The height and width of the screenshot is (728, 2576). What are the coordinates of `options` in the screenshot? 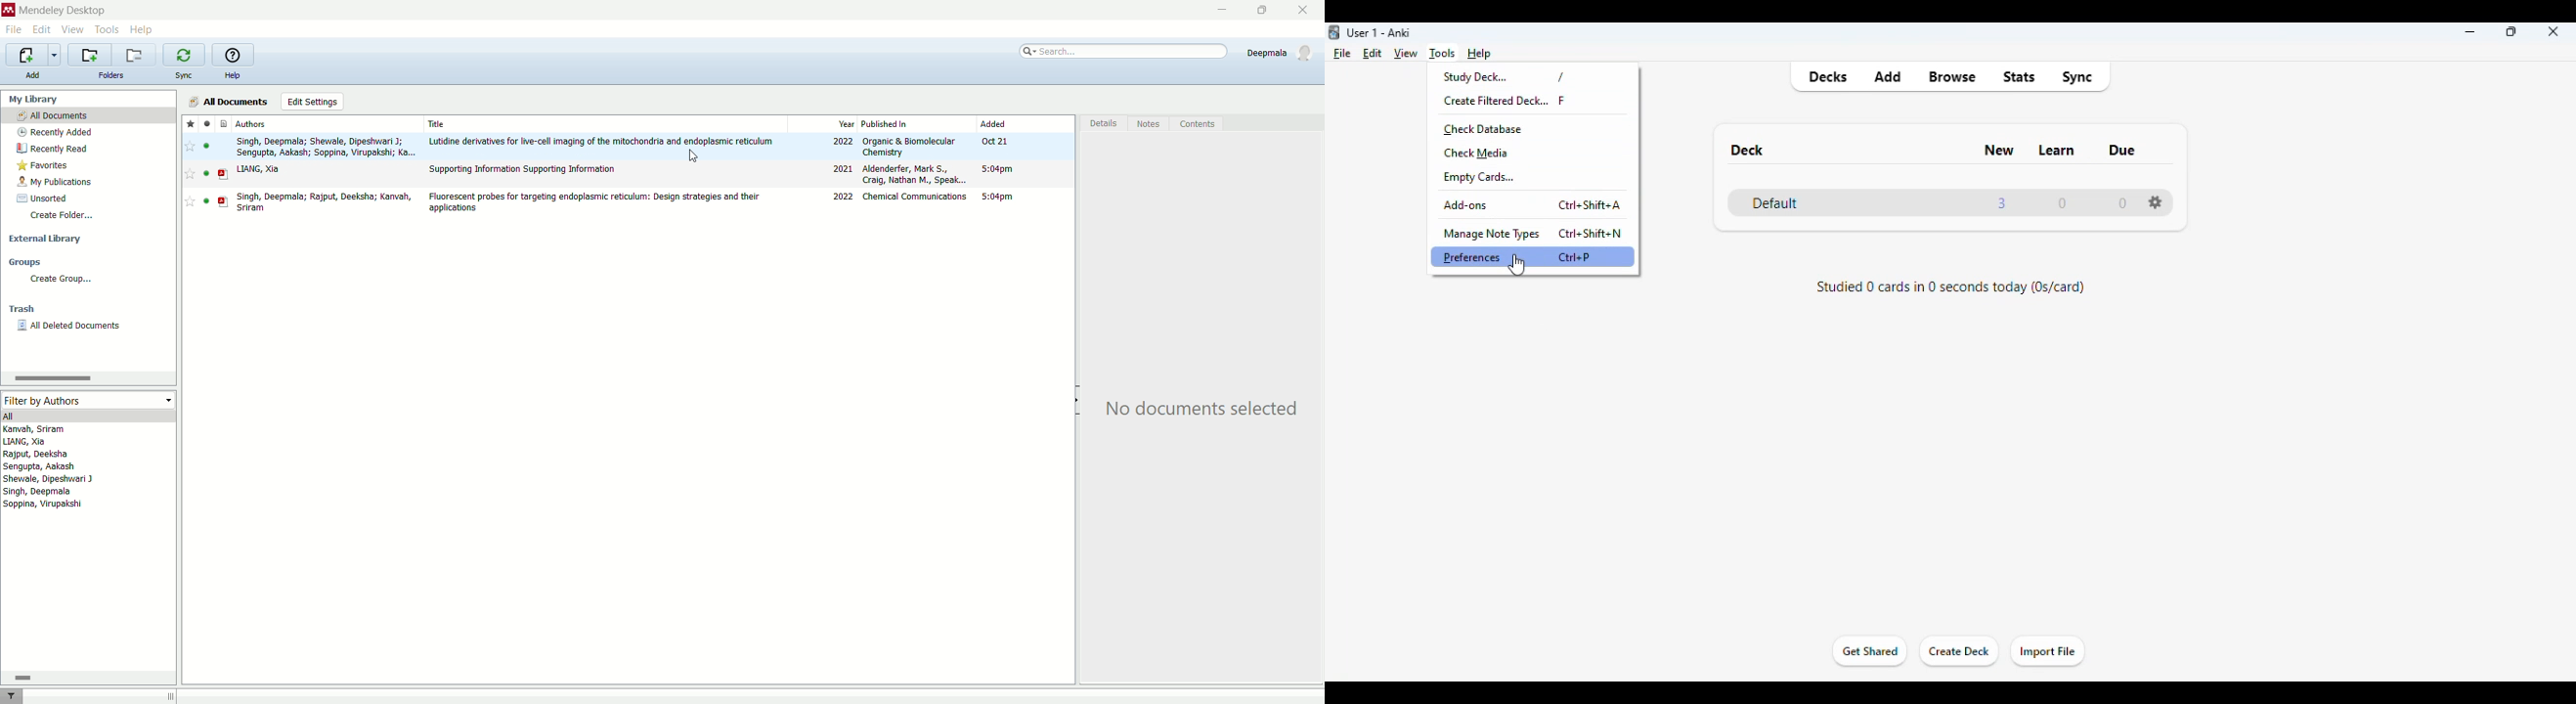 It's located at (2156, 201).